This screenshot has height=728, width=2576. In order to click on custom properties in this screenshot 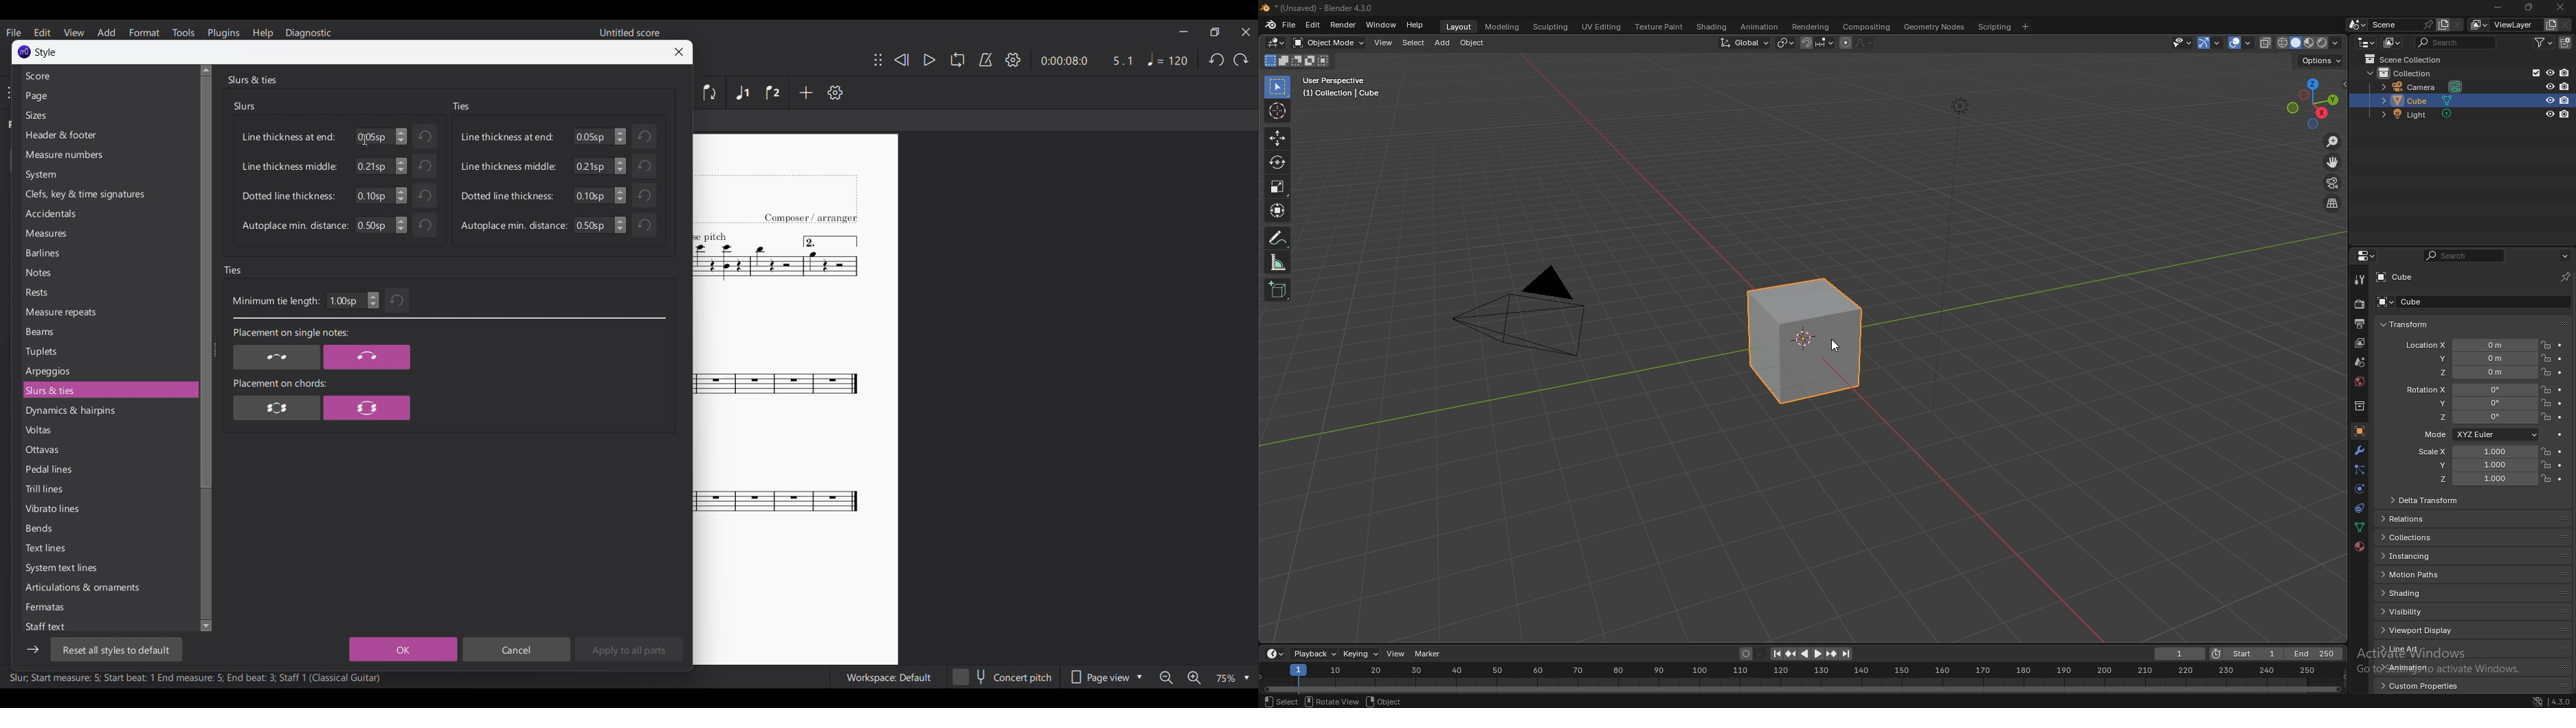, I will do `click(2426, 686)`.